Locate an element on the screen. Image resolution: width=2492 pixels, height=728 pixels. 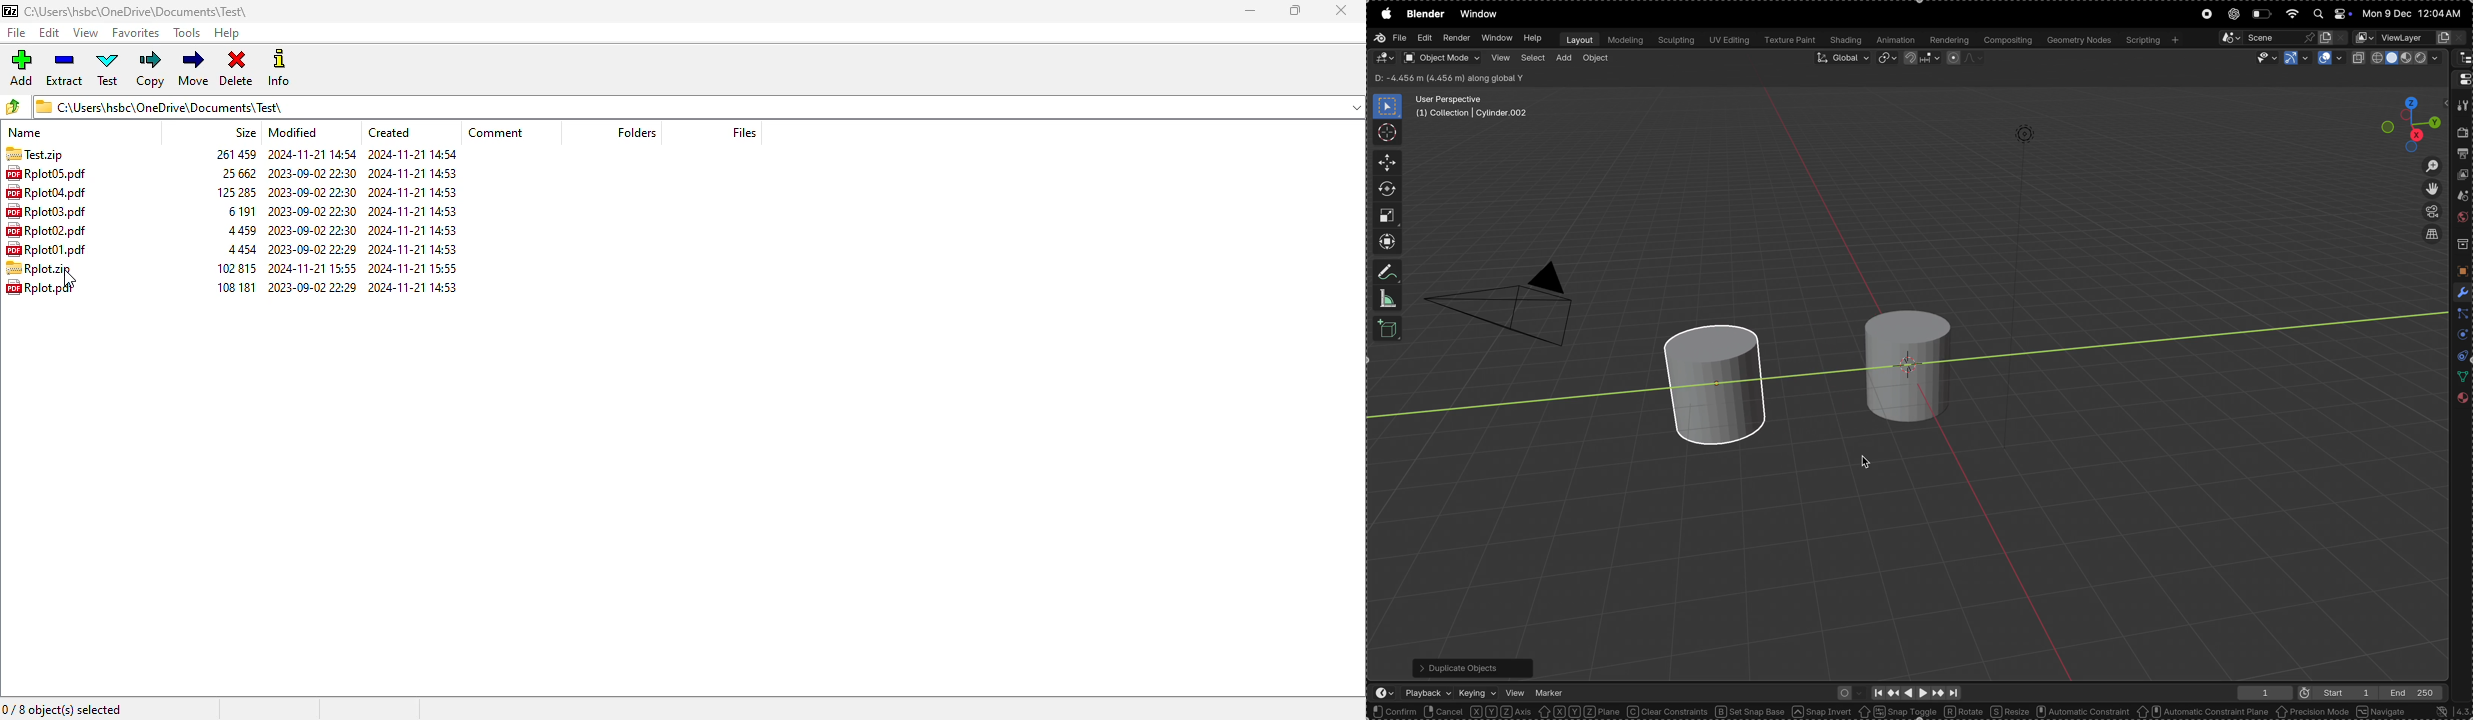
Duplicate objects is located at coordinates (1471, 665).